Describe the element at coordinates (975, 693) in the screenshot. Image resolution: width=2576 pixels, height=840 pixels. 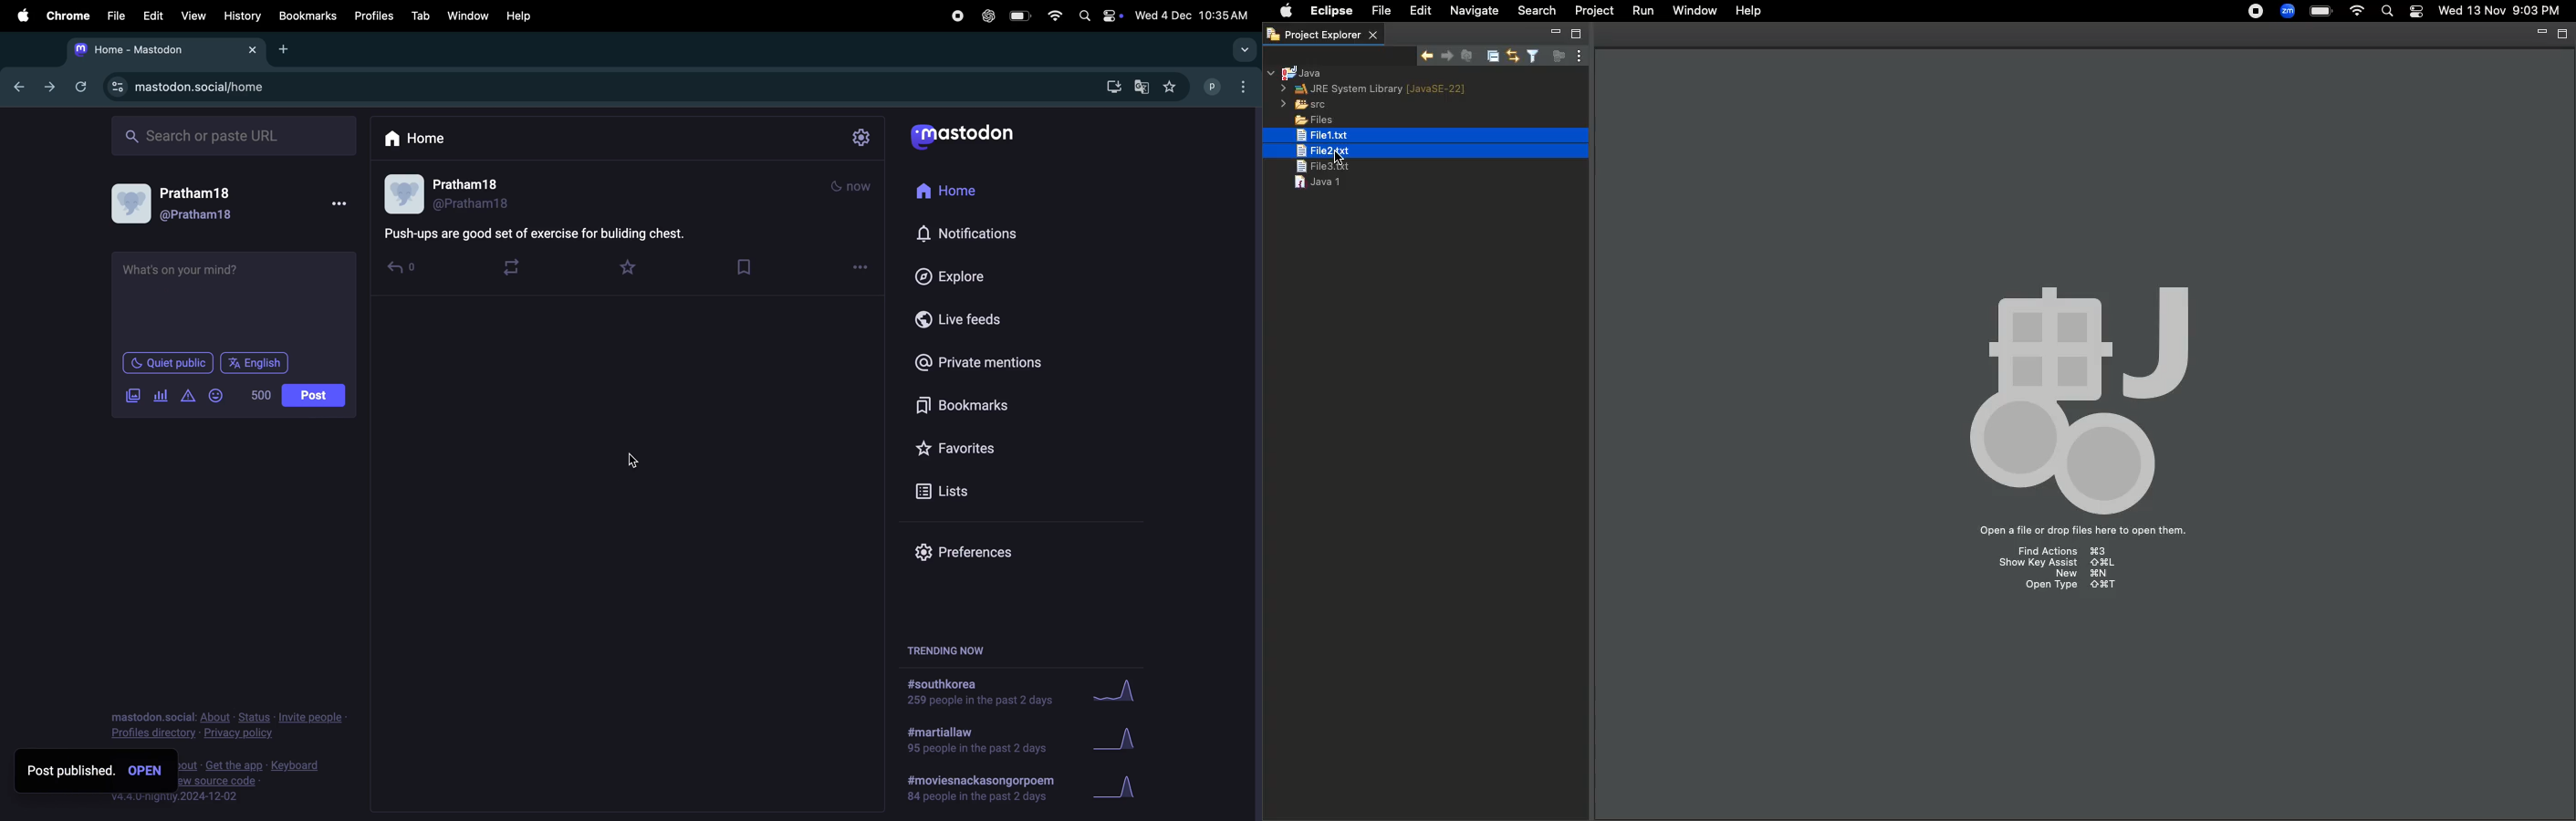
I see `#south korea` at that location.